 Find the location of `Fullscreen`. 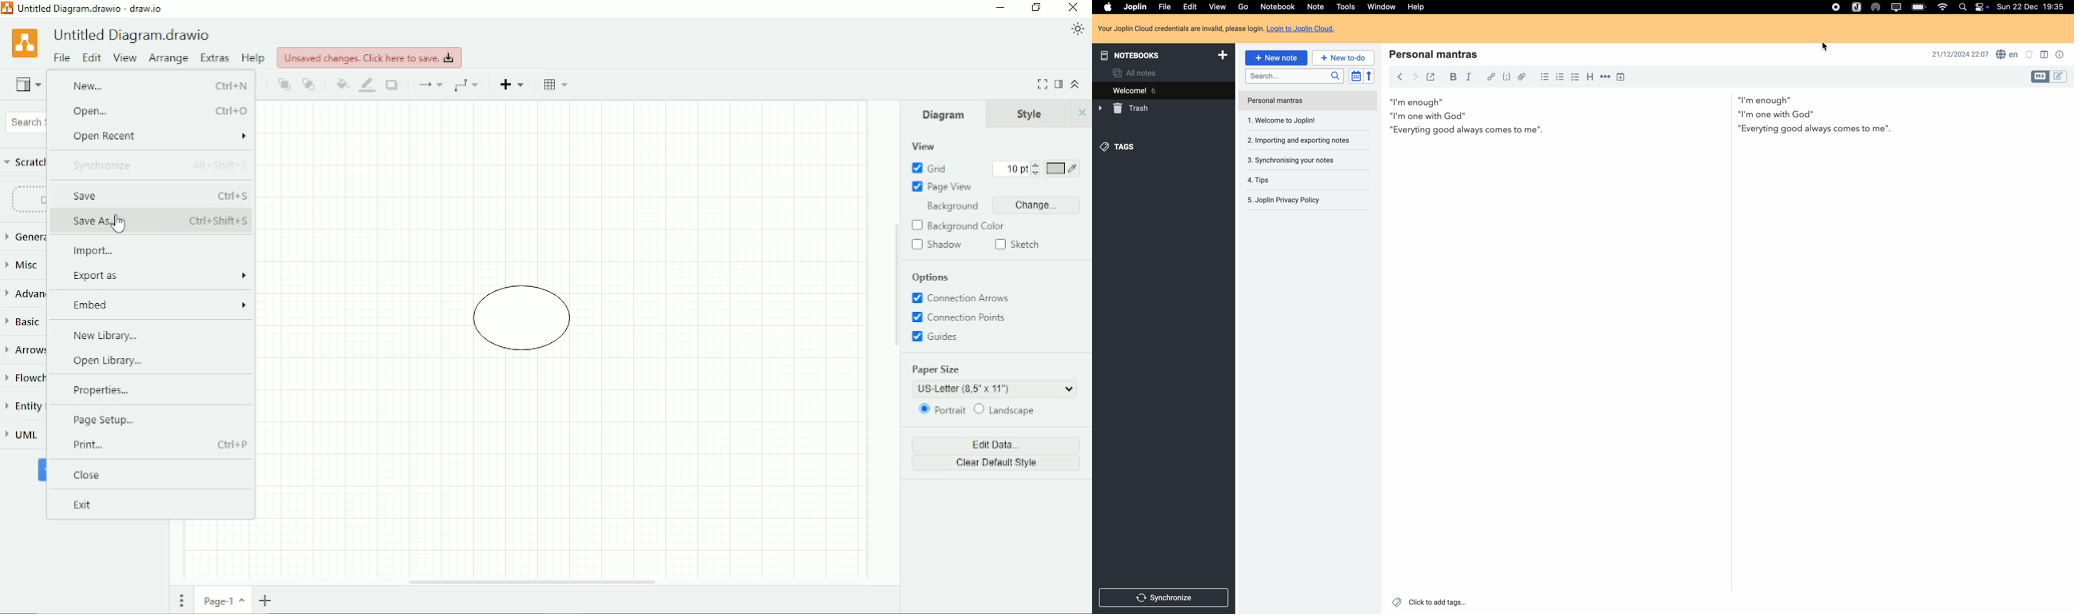

Fullscreen is located at coordinates (1042, 84).